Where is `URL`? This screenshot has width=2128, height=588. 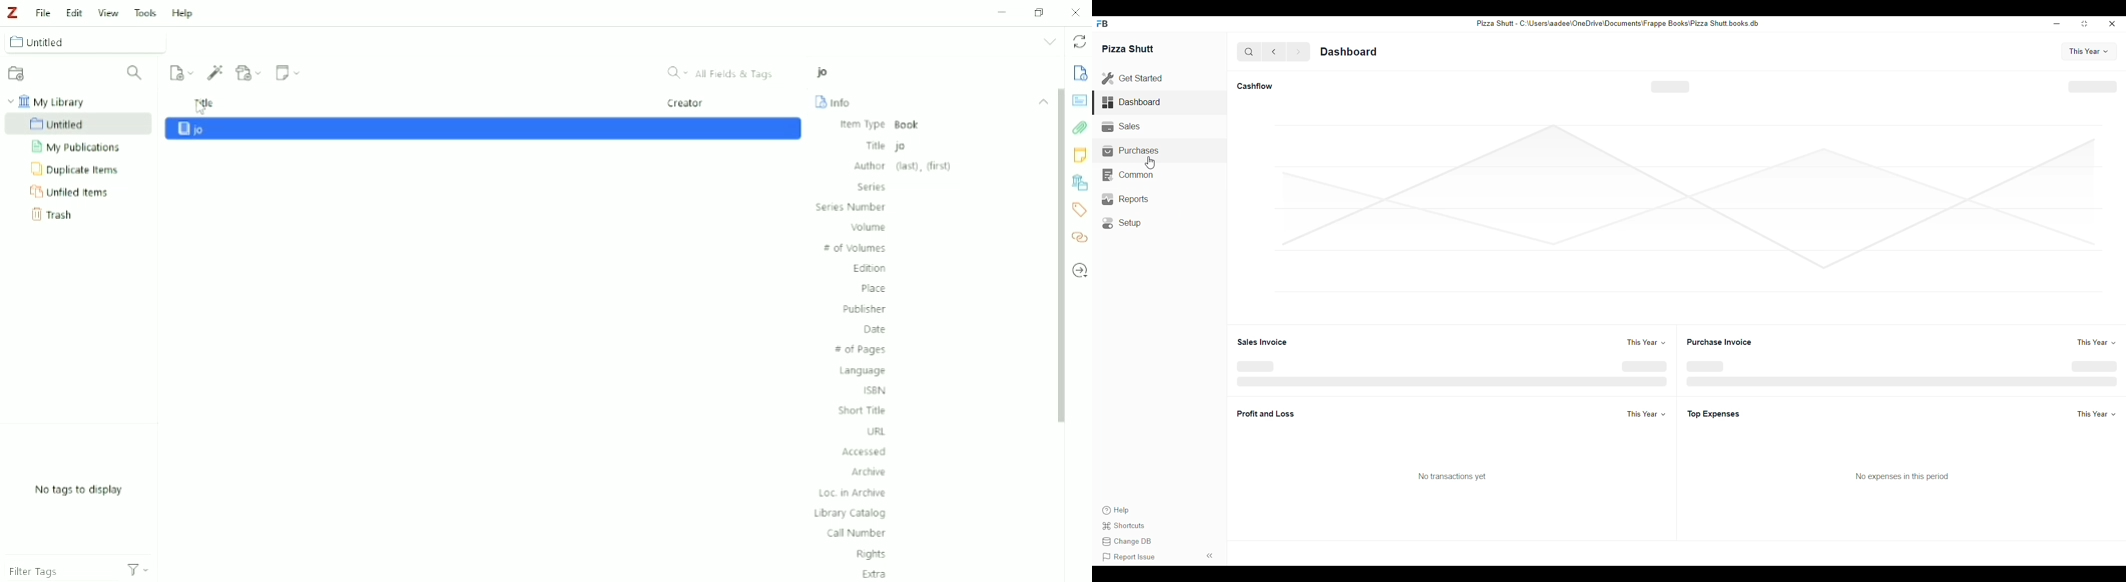
URL is located at coordinates (877, 432).